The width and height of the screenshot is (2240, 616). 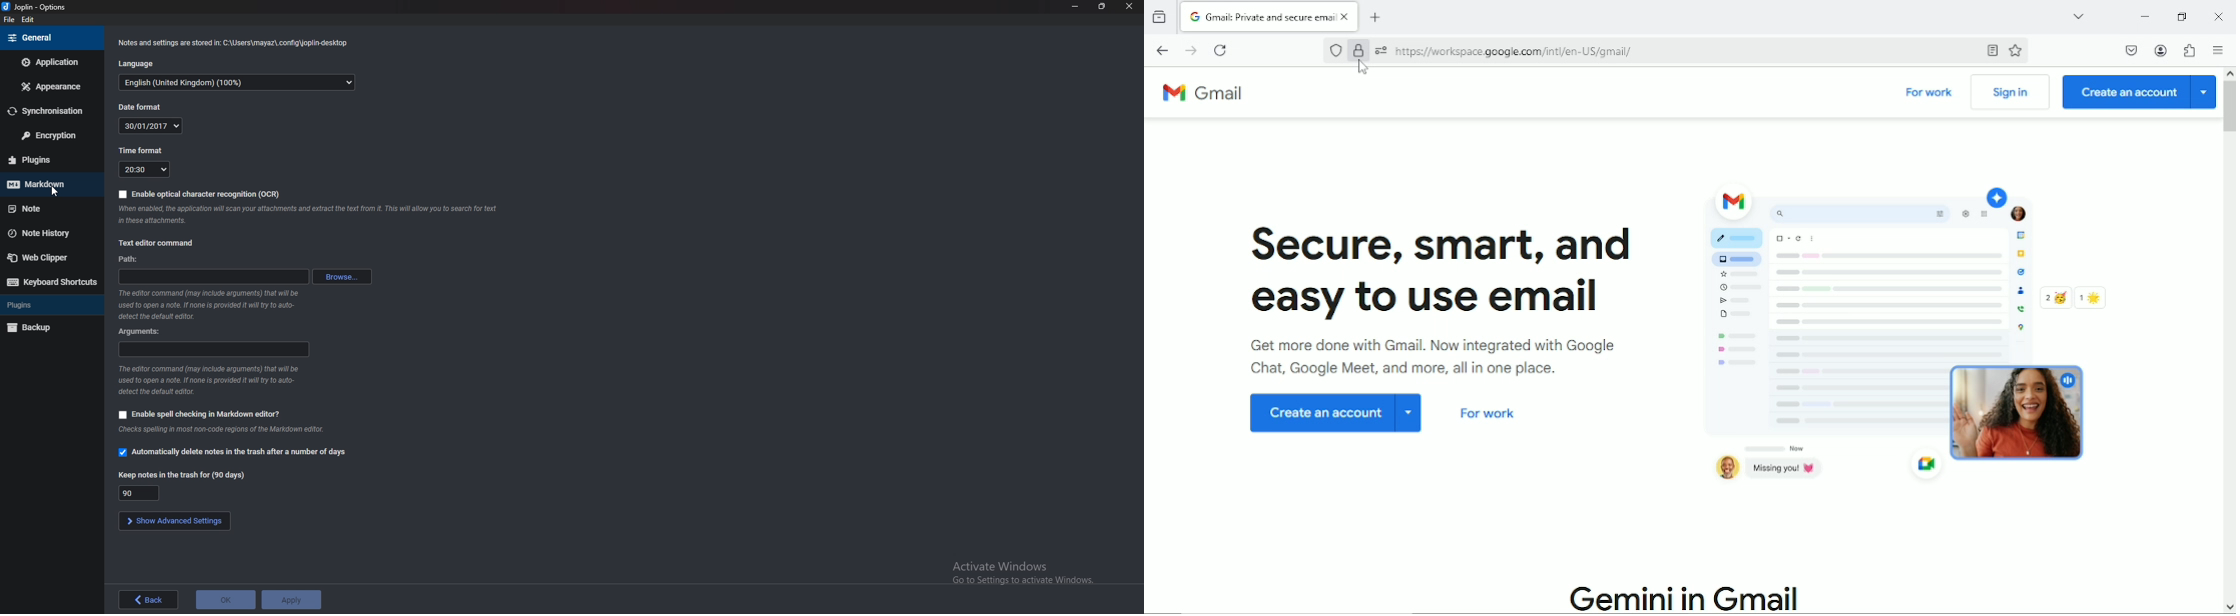 What do you see at coordinates (39, 8) in the screenshot?
I see `options` at bounding box center [39, 8].